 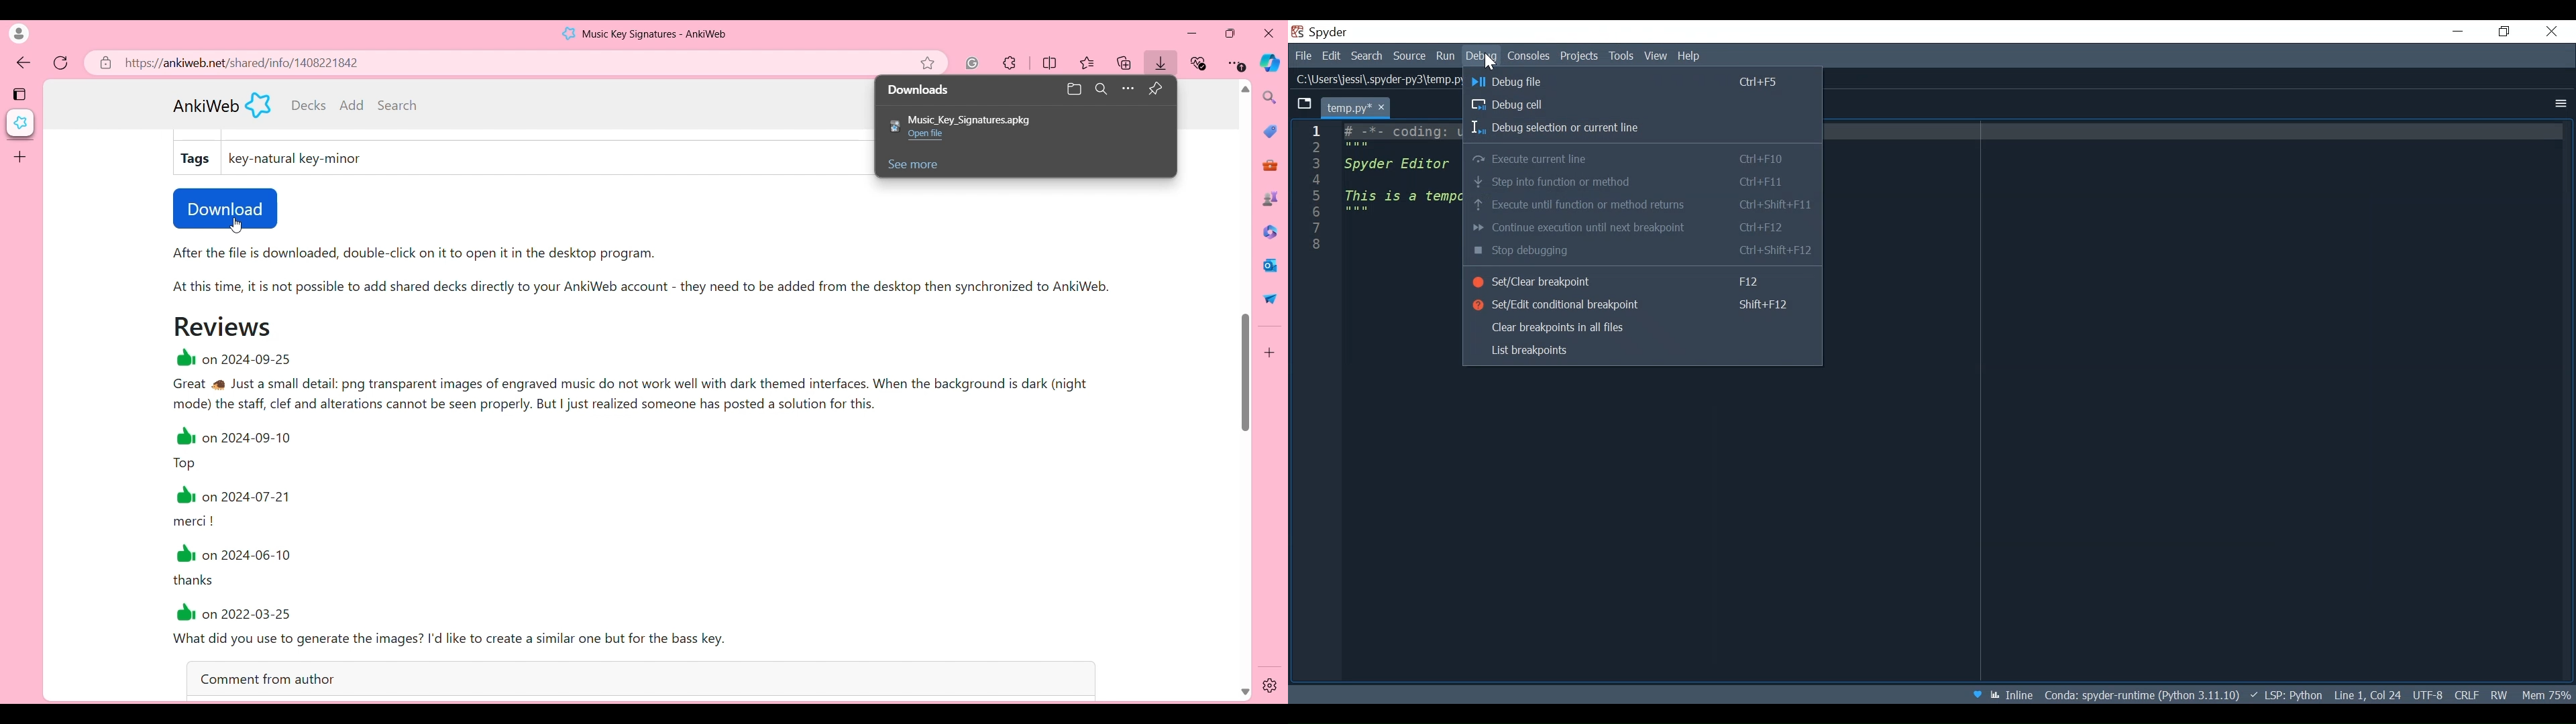 I want to click on Show browser in a smaller tab, so click(x=1230, y=33).